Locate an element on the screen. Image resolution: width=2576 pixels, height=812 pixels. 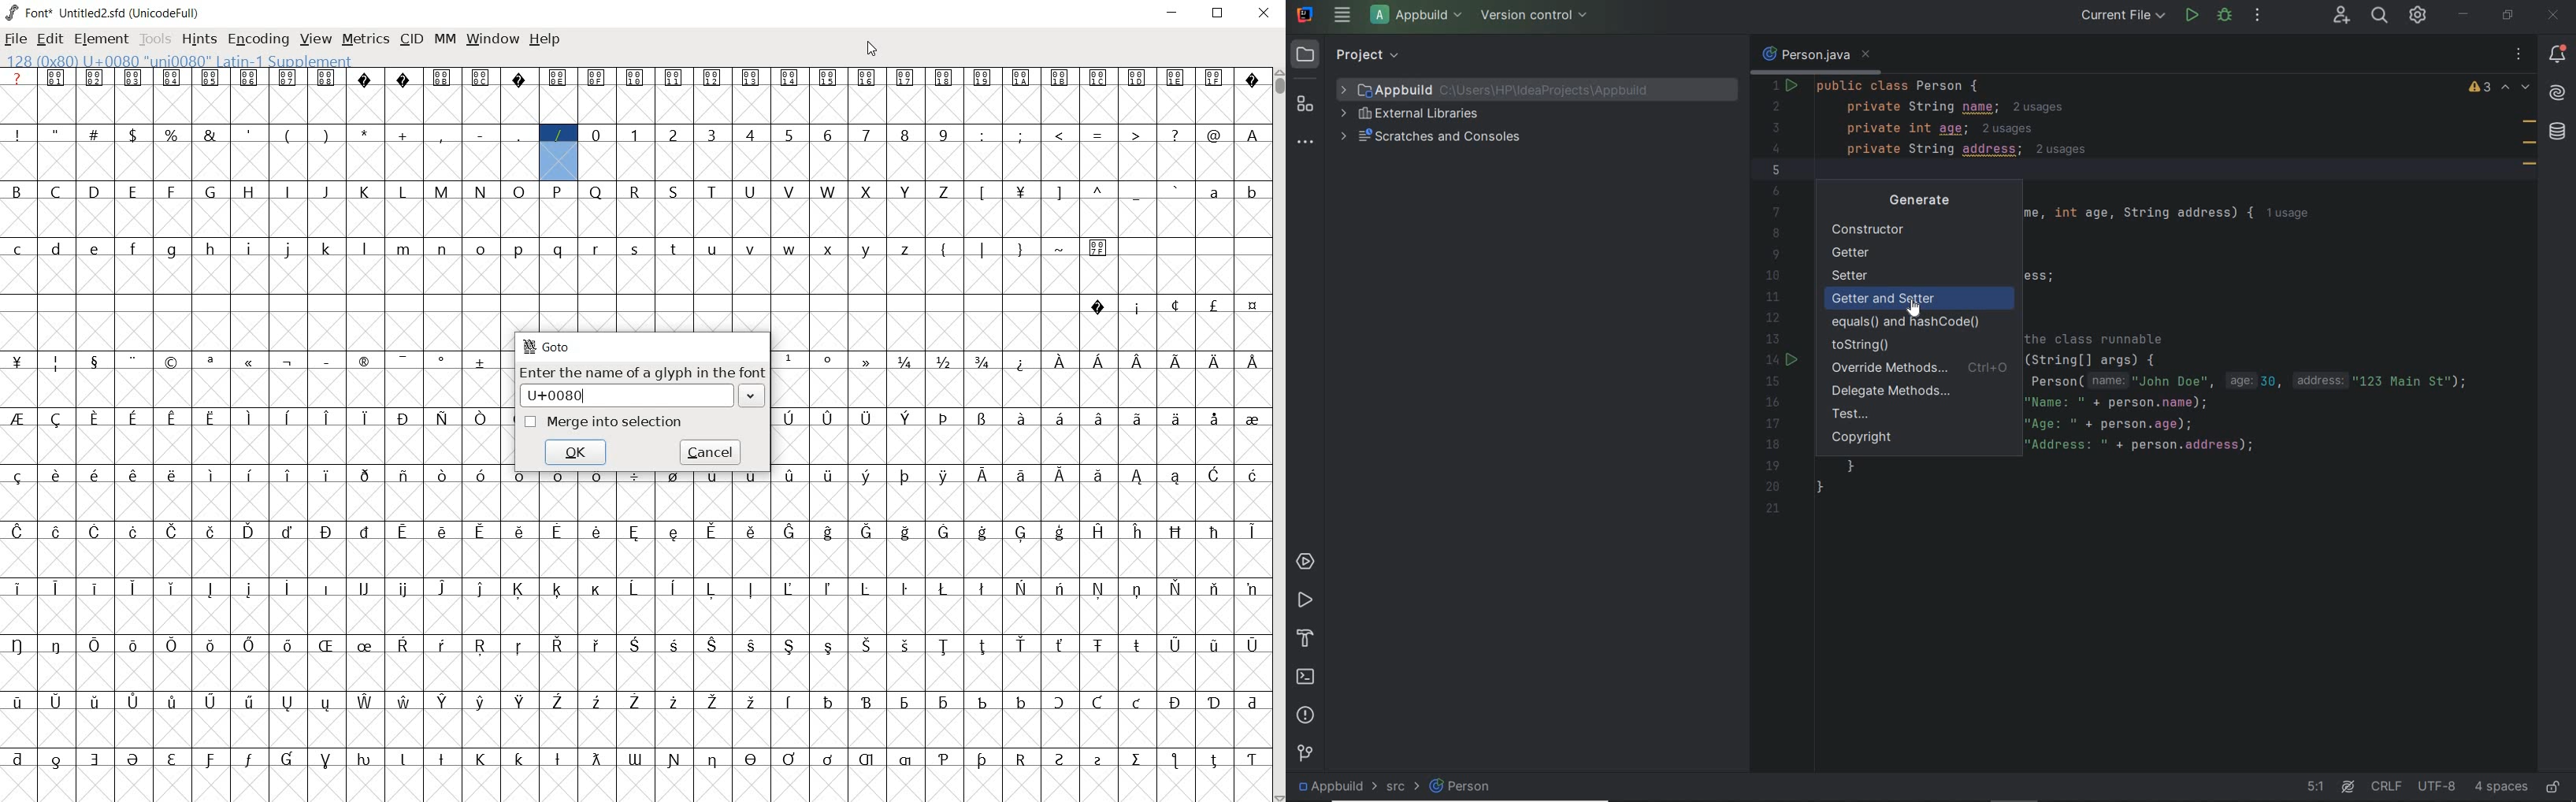
SCROLLBAR is located at coordinates (1278, 436).